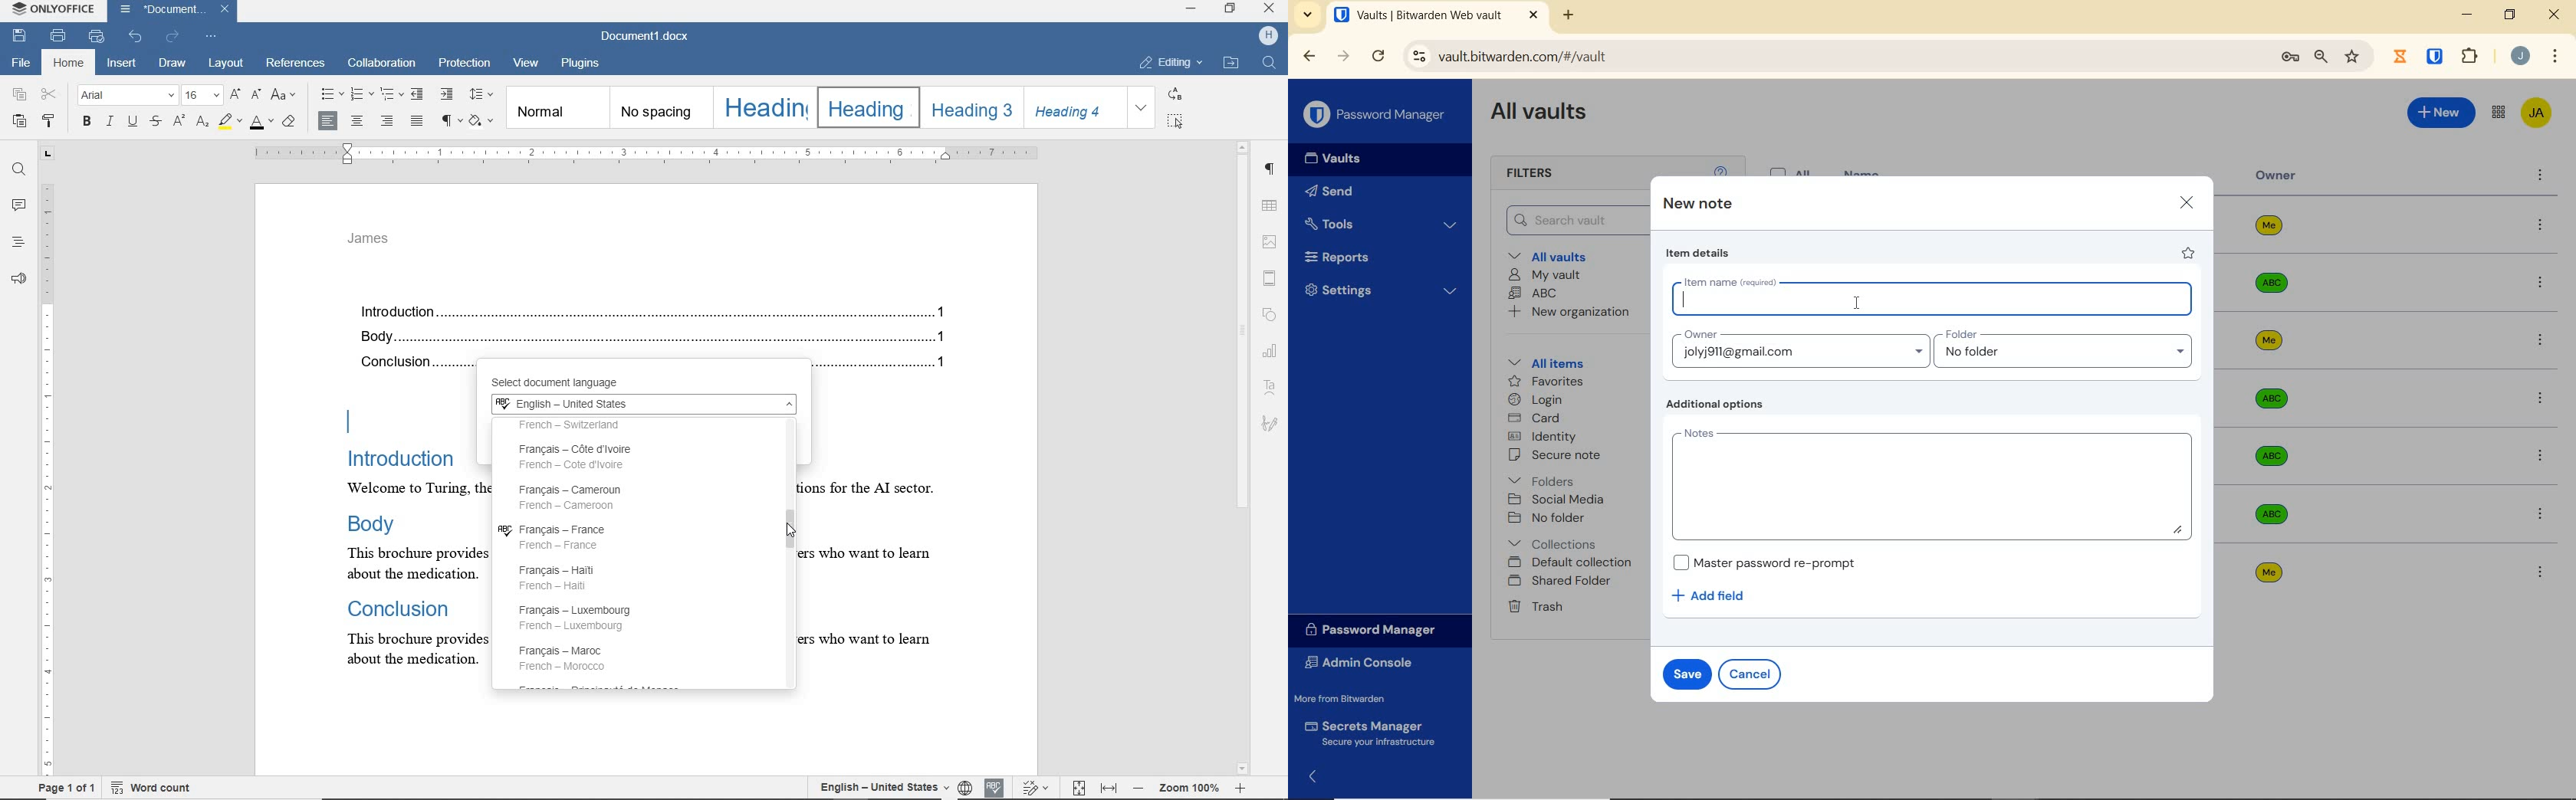 The width and height of the screenshot is (2576, 812). I want to click on scrollbar, so click(1243, 457).